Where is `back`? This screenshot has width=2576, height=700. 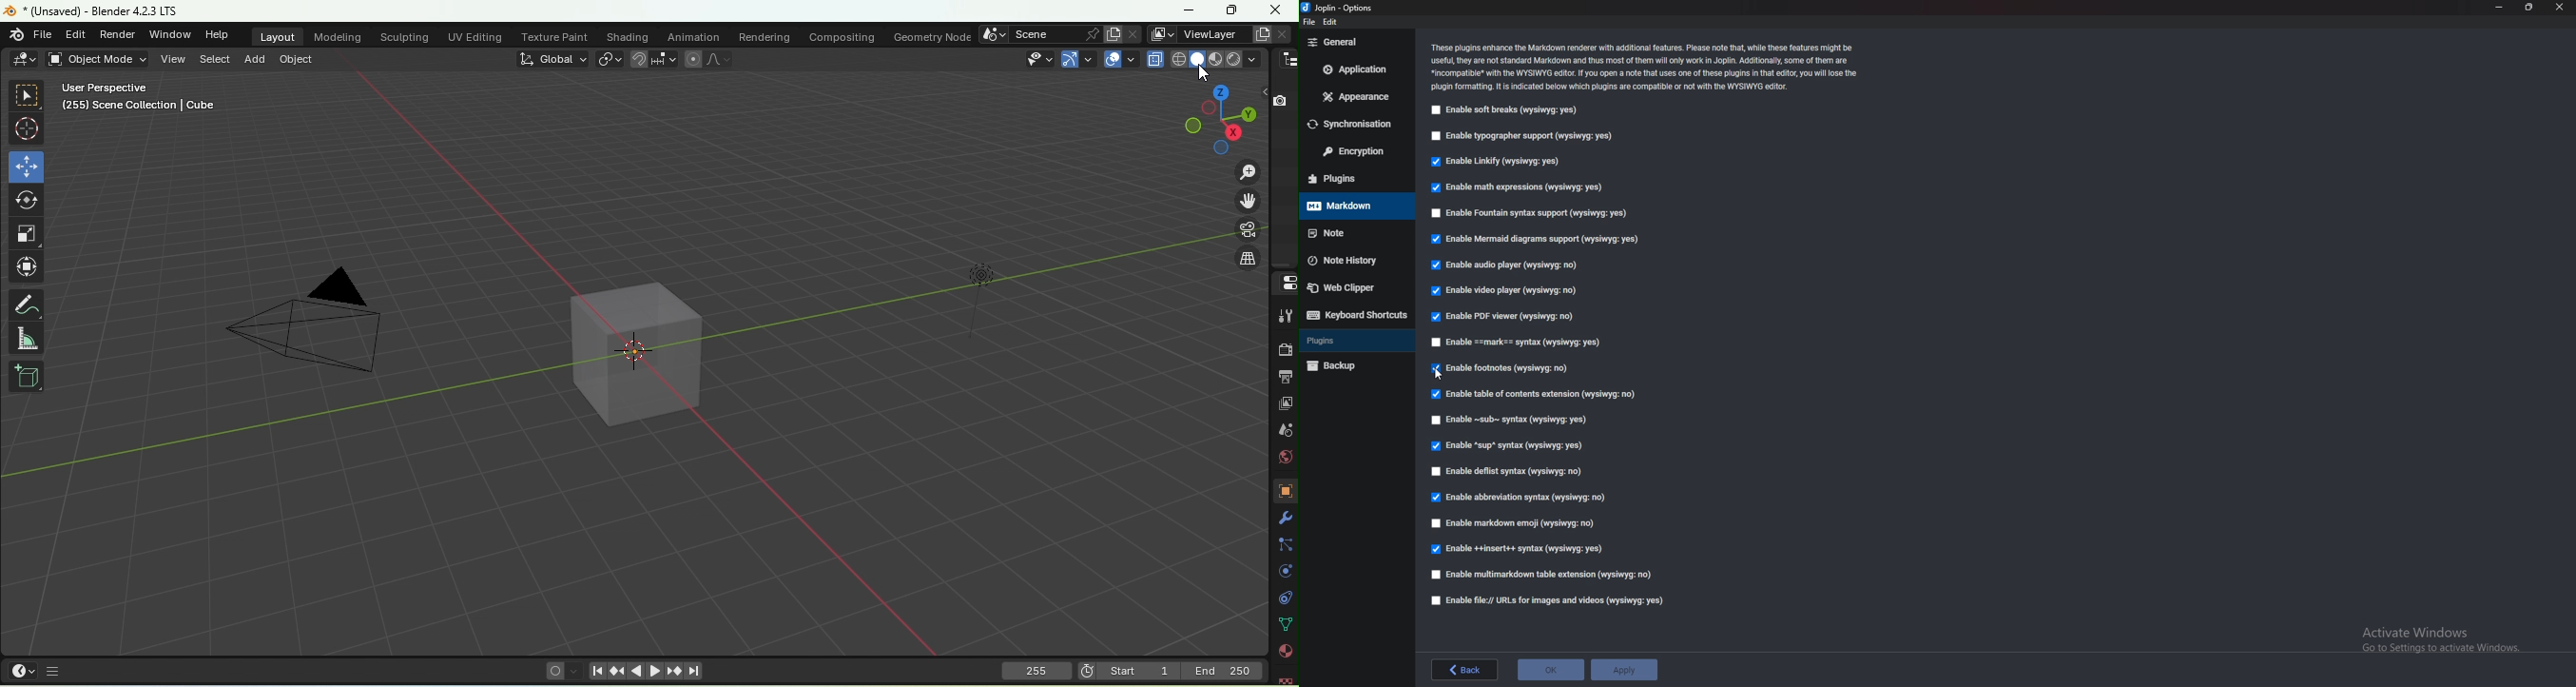
back is located at coordinates (1465, 670).